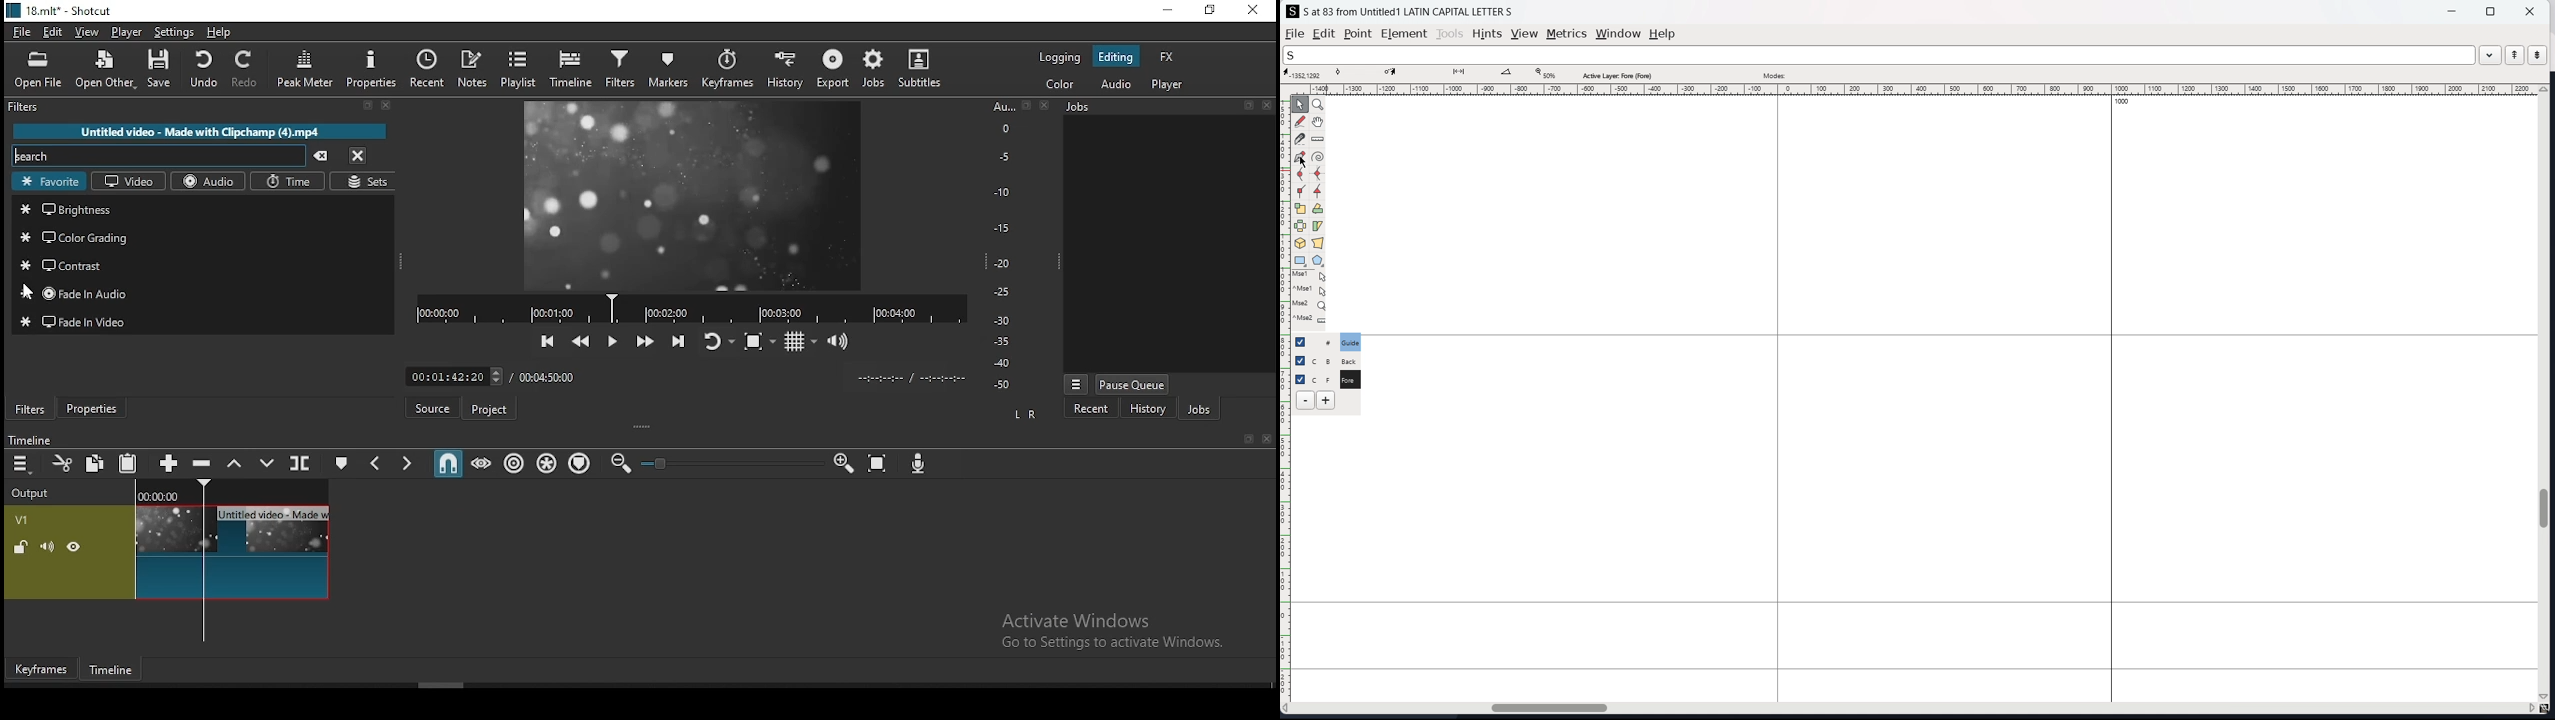 The height and width of the screenshot is (728, 2576). I want to click on audio, so click(1118, 85).